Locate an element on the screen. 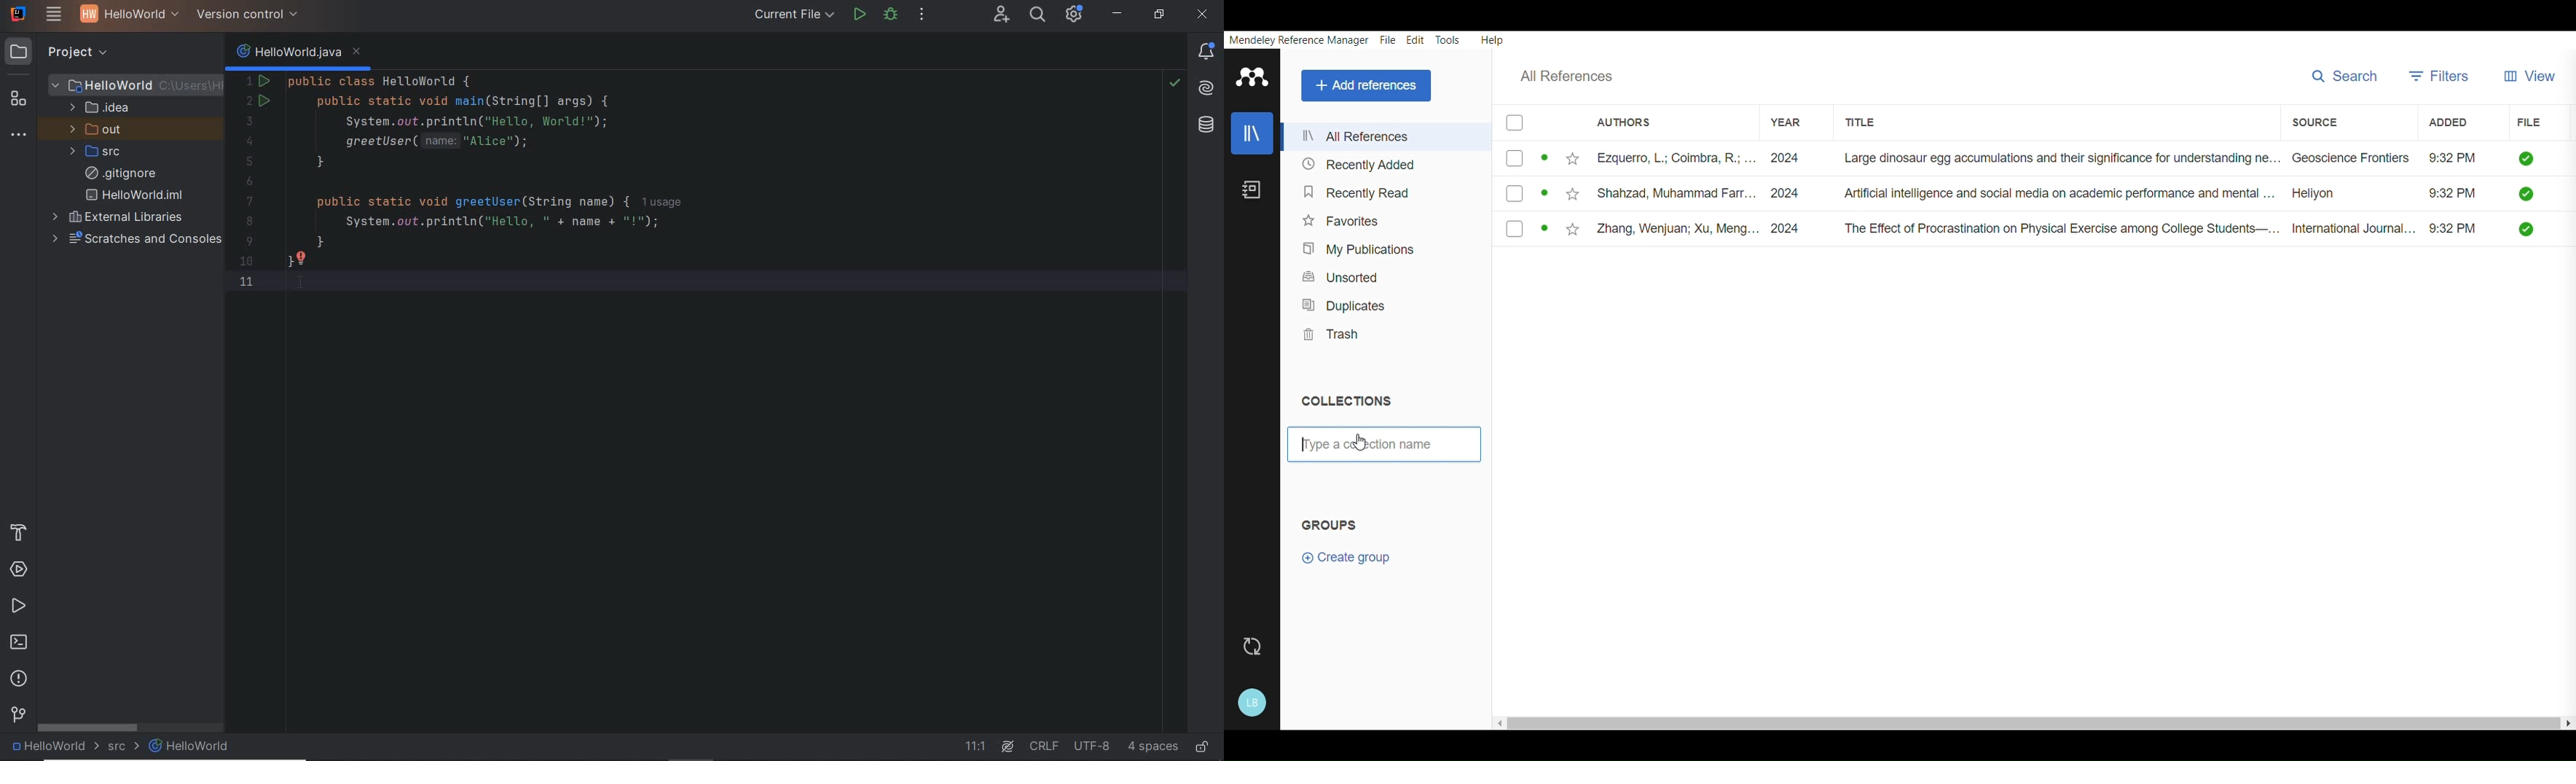 The image size is (2576, 784). Textbox is located at coordinates (1381, 447).